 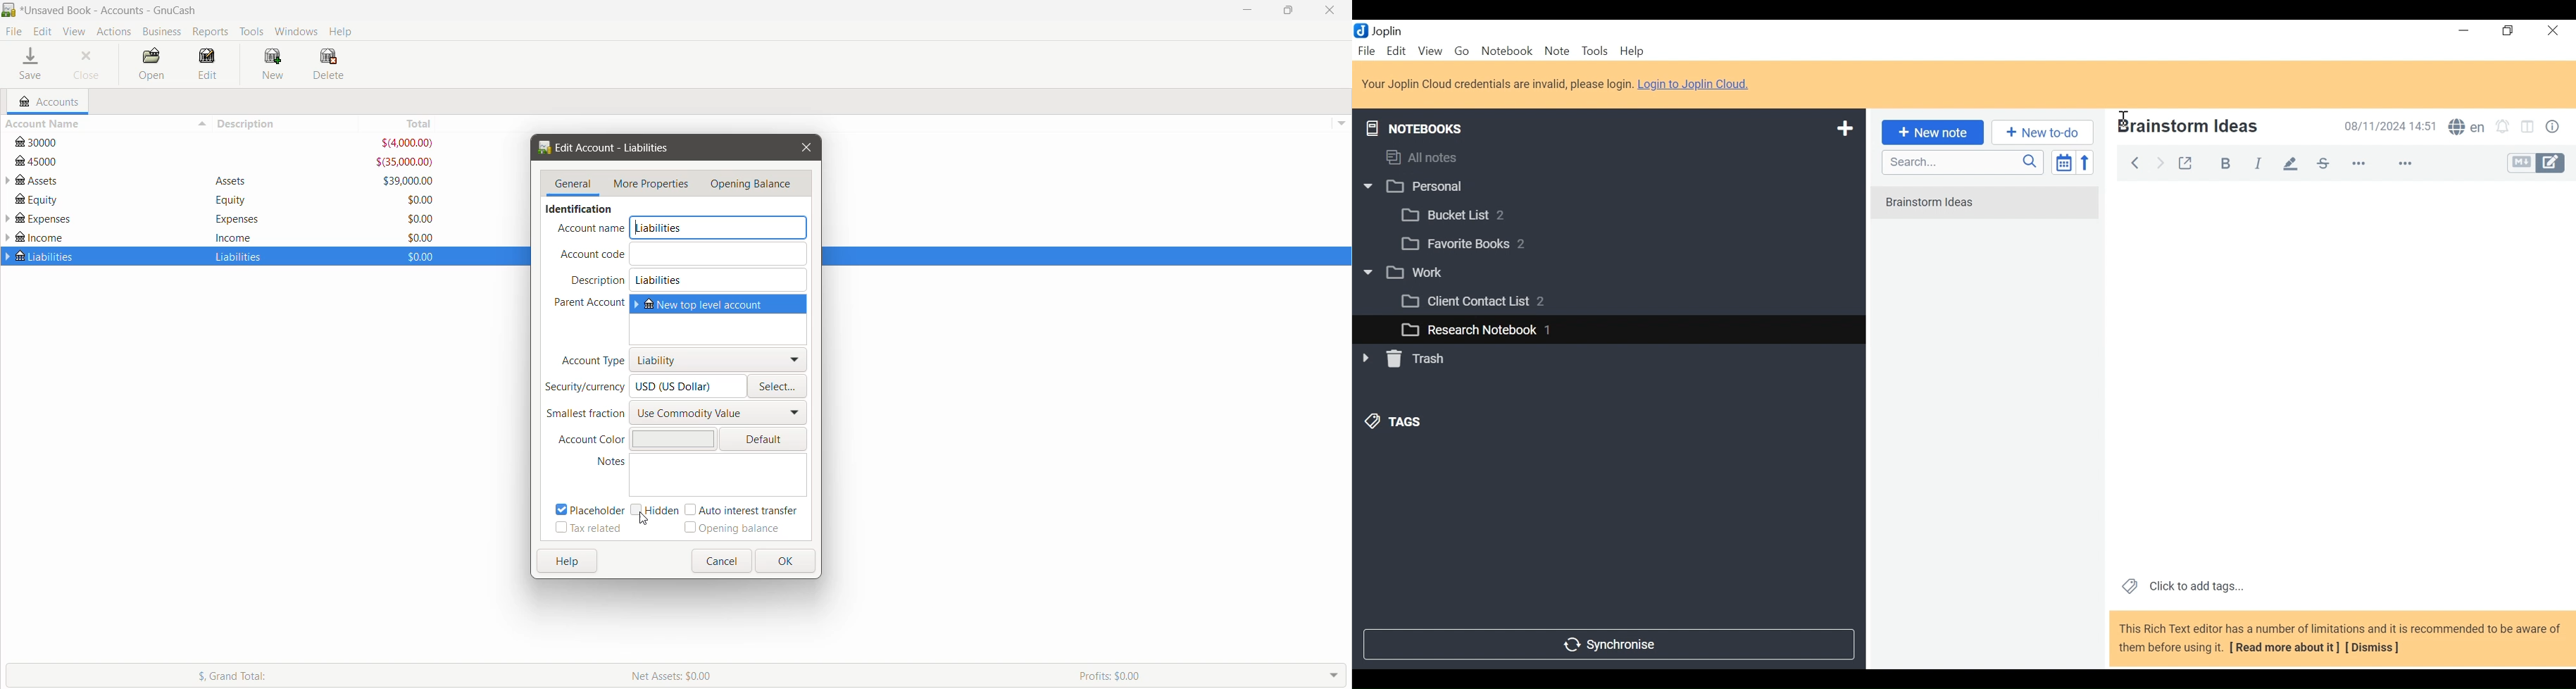 What do you see at coordinates (1468, 330) in the screenshot?
I see `L_] Research Notebook` at bounding box center [1468, 330].